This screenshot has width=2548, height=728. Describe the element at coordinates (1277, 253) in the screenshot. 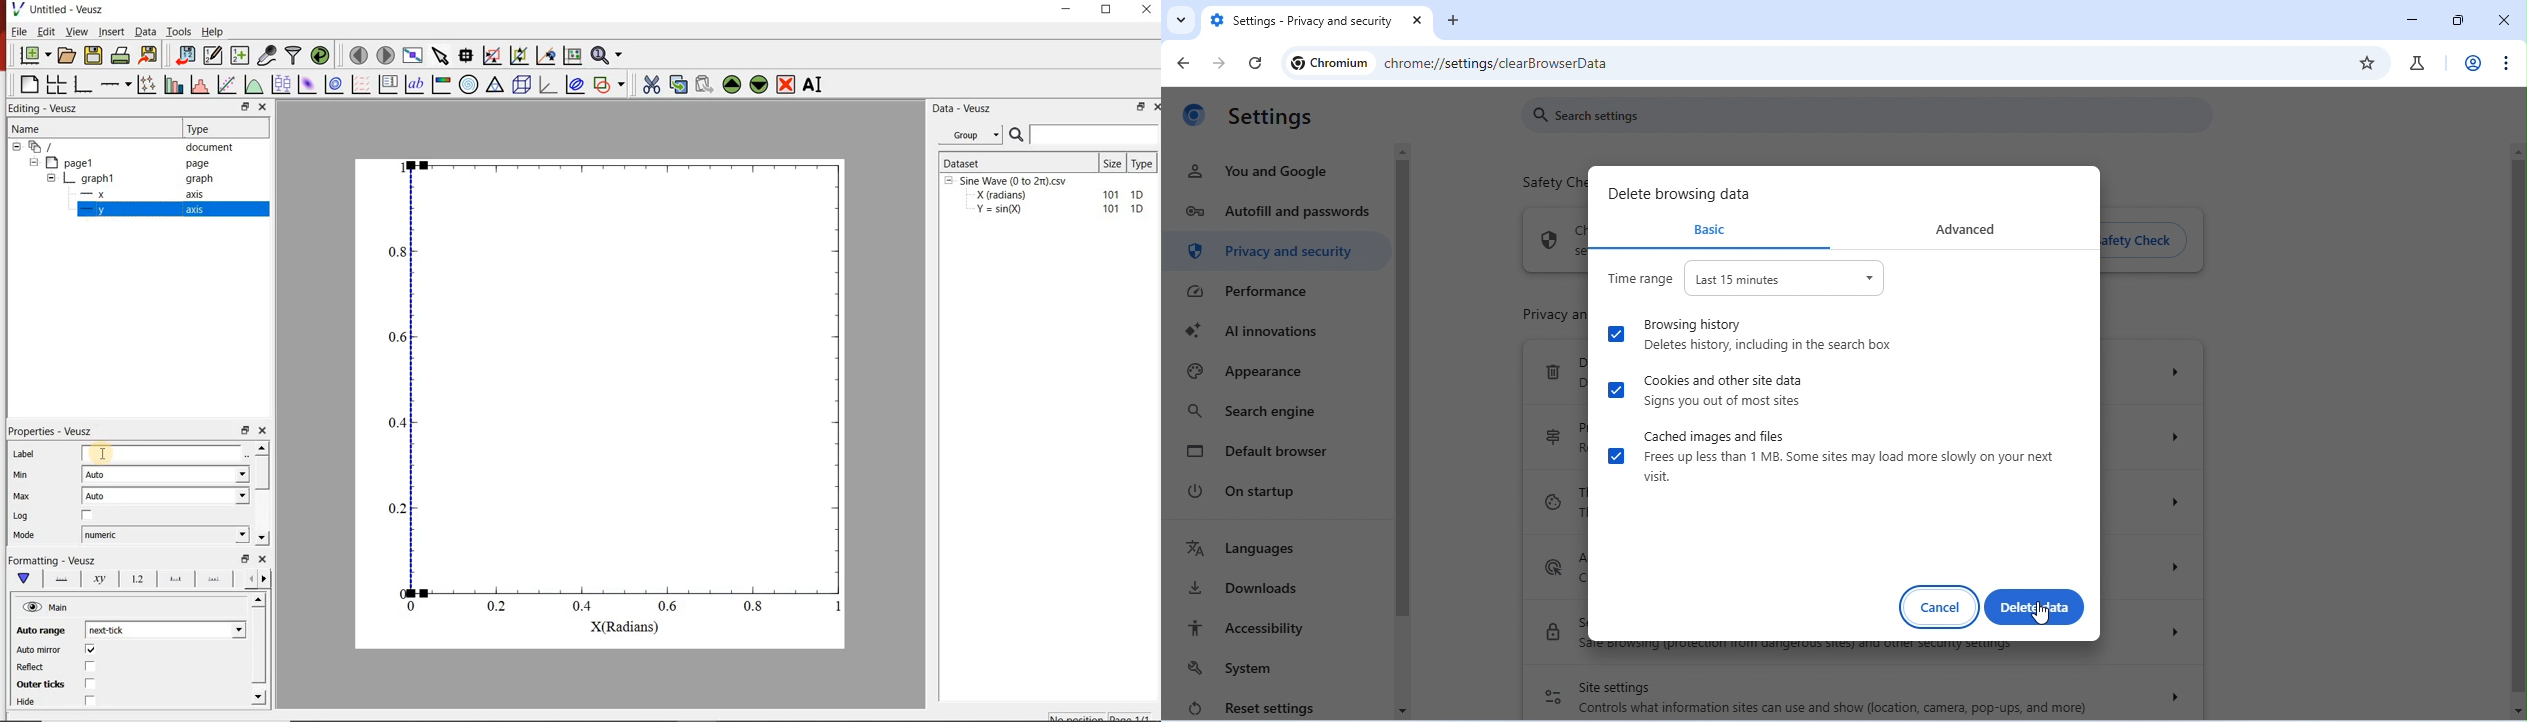

I see `privacy and secuirity` at that location.